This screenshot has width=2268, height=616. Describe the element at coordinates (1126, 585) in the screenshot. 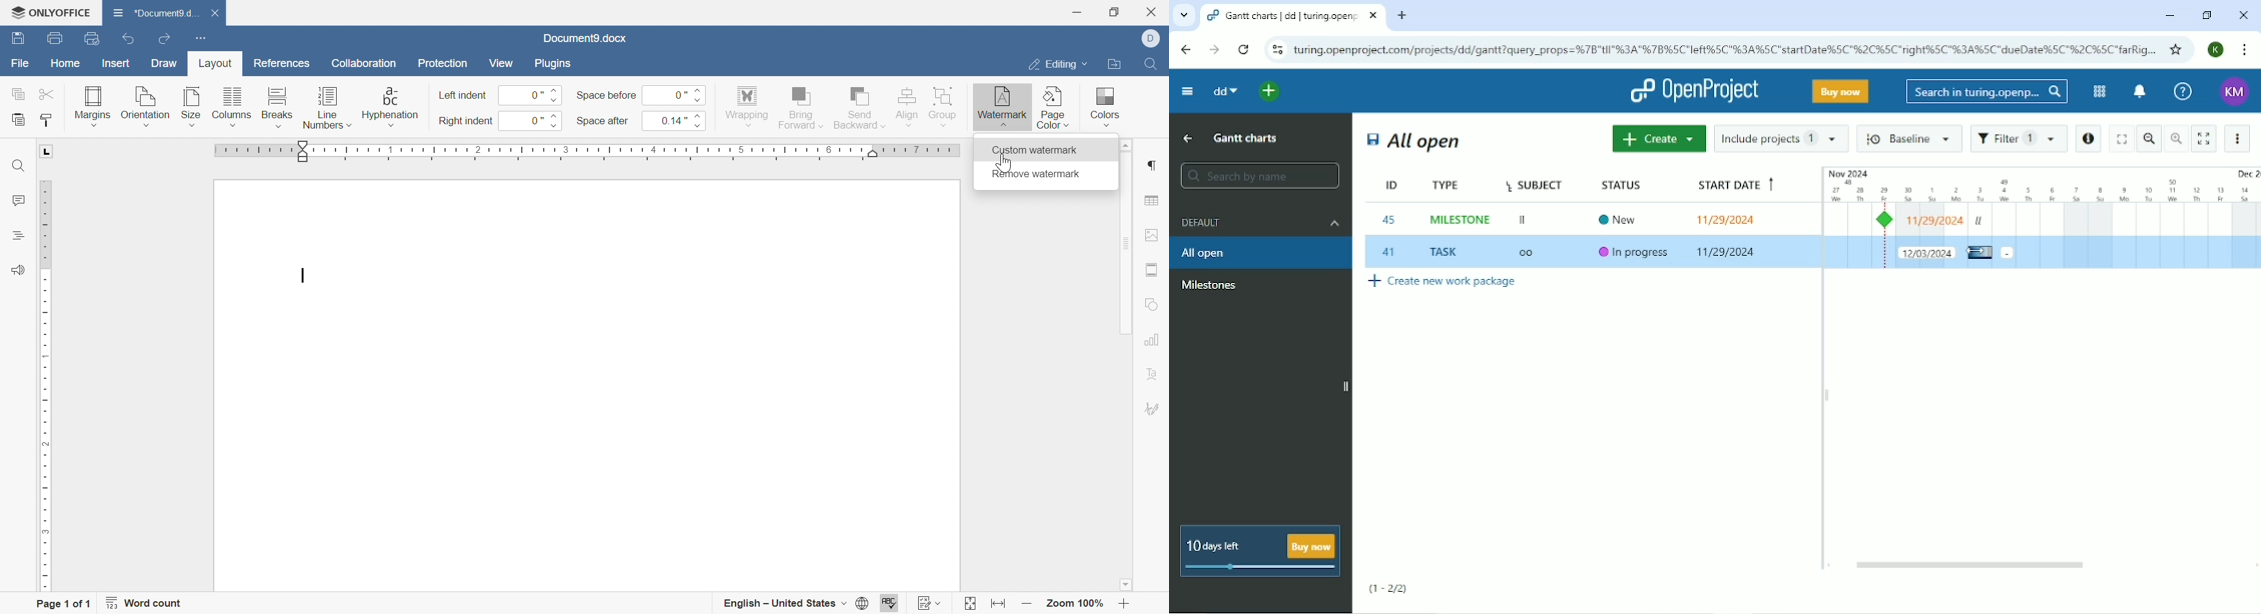

I see `scroll down` at that location.